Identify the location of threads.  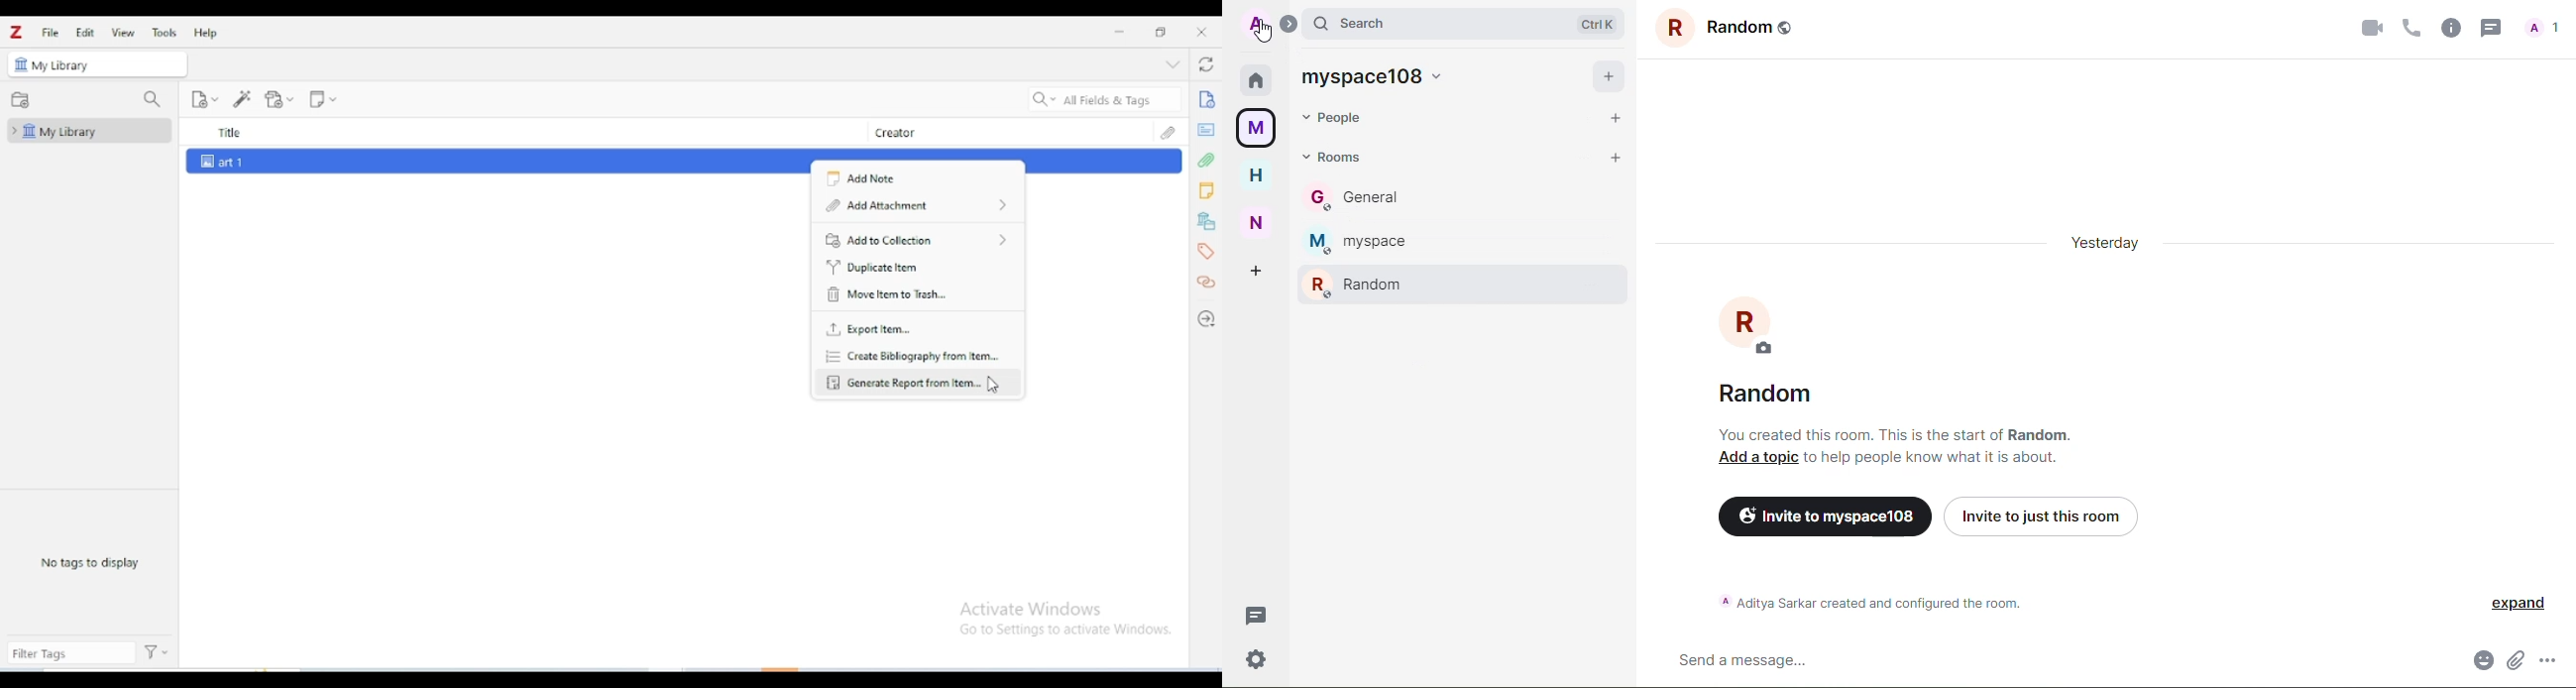
(1257, 615).